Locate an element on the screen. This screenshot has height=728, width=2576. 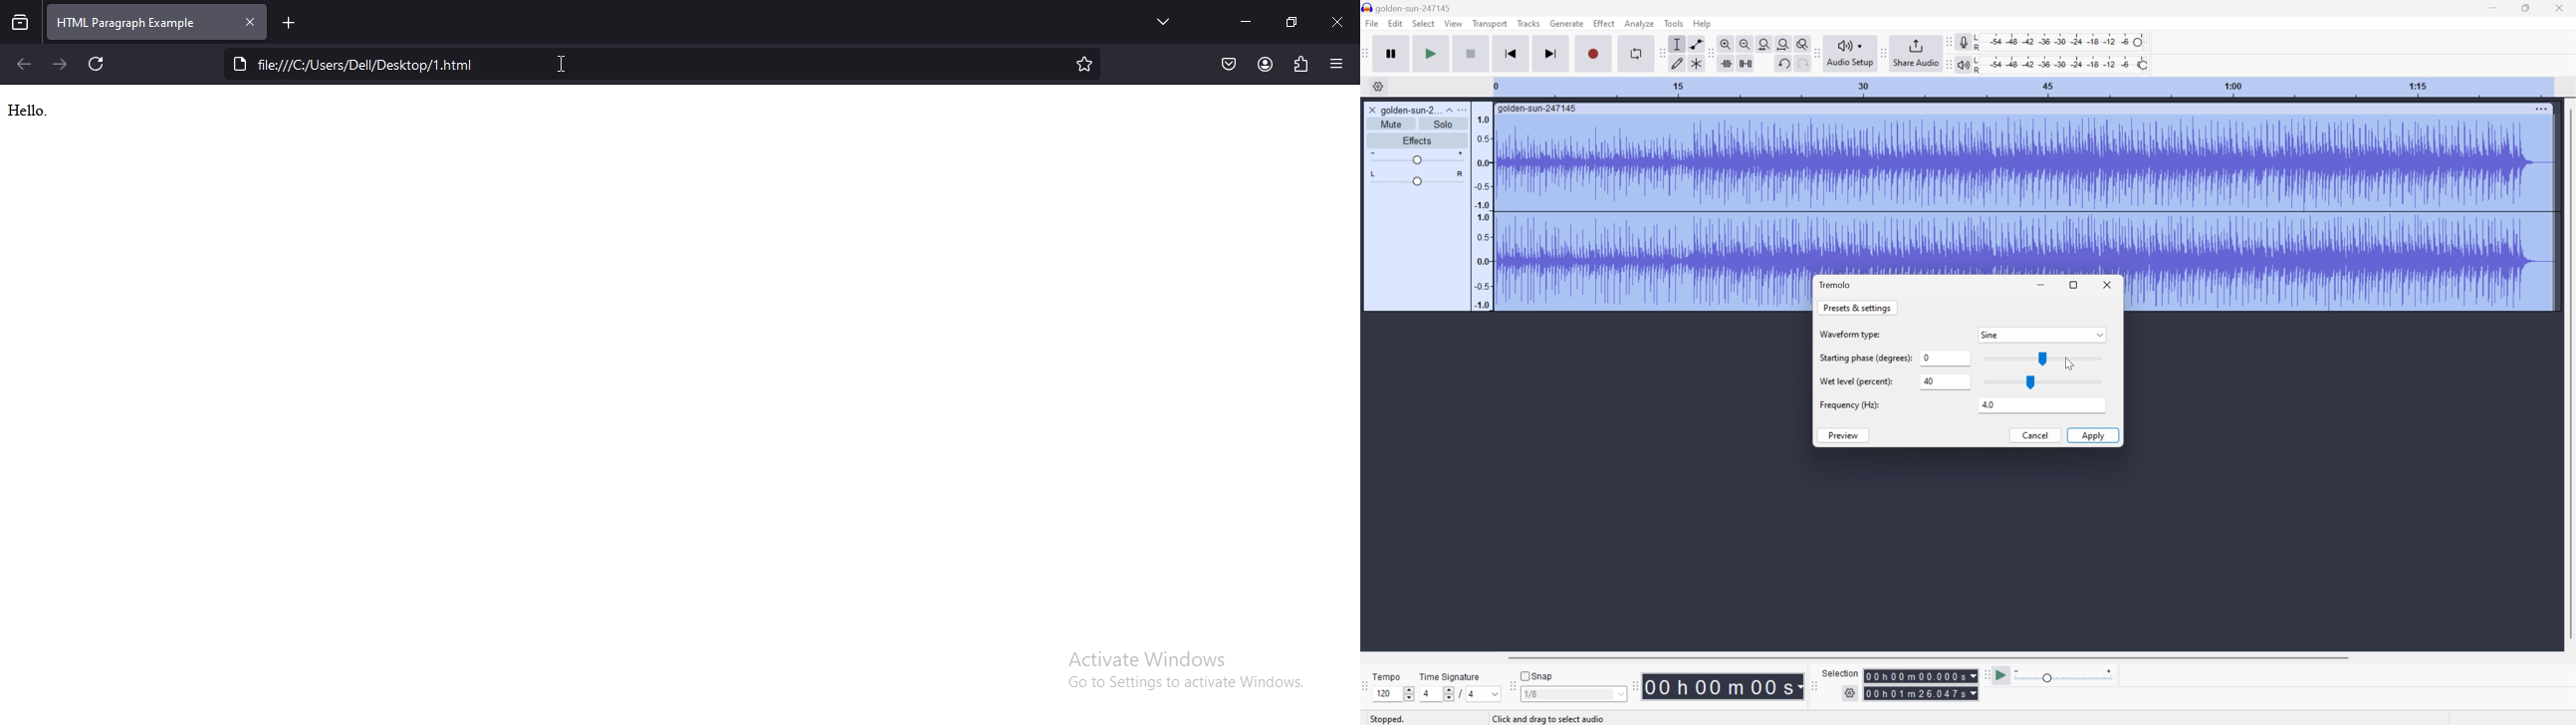
Zoom out is located at coordinates (1745, 44).